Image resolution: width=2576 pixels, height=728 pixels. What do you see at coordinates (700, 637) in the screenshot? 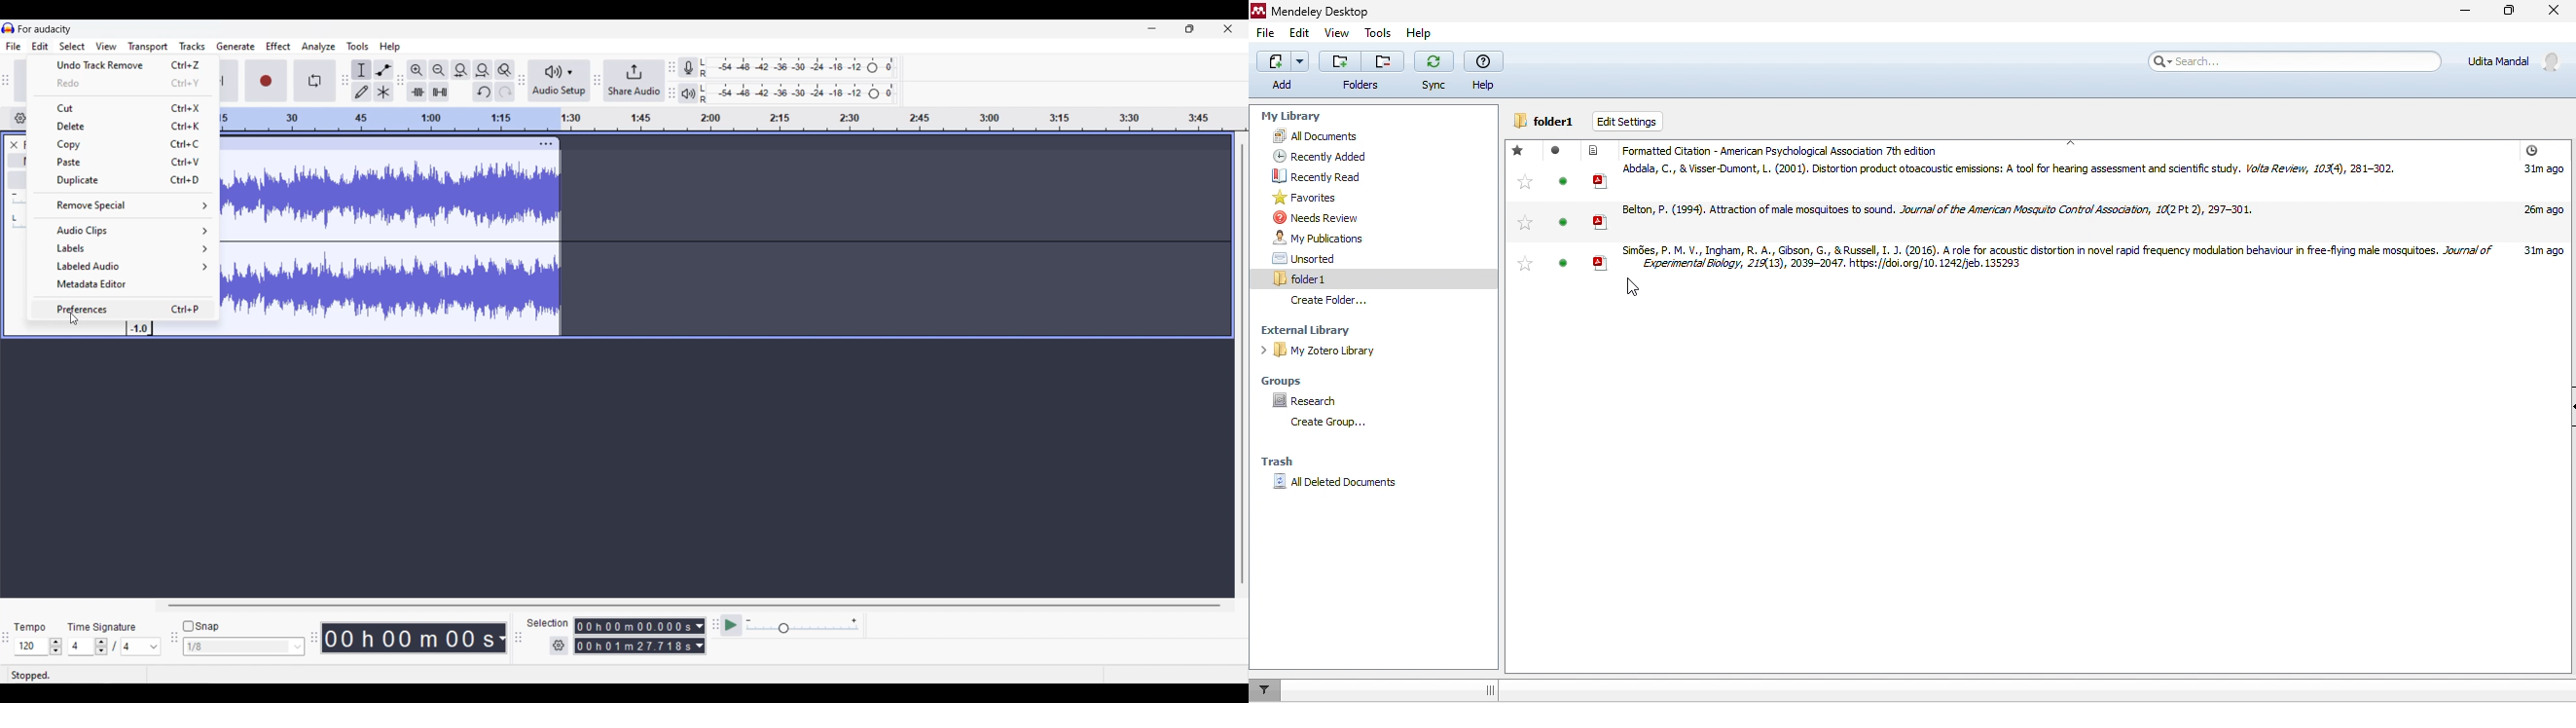
I see `Duration measurement` at bounding box center [700, 637].